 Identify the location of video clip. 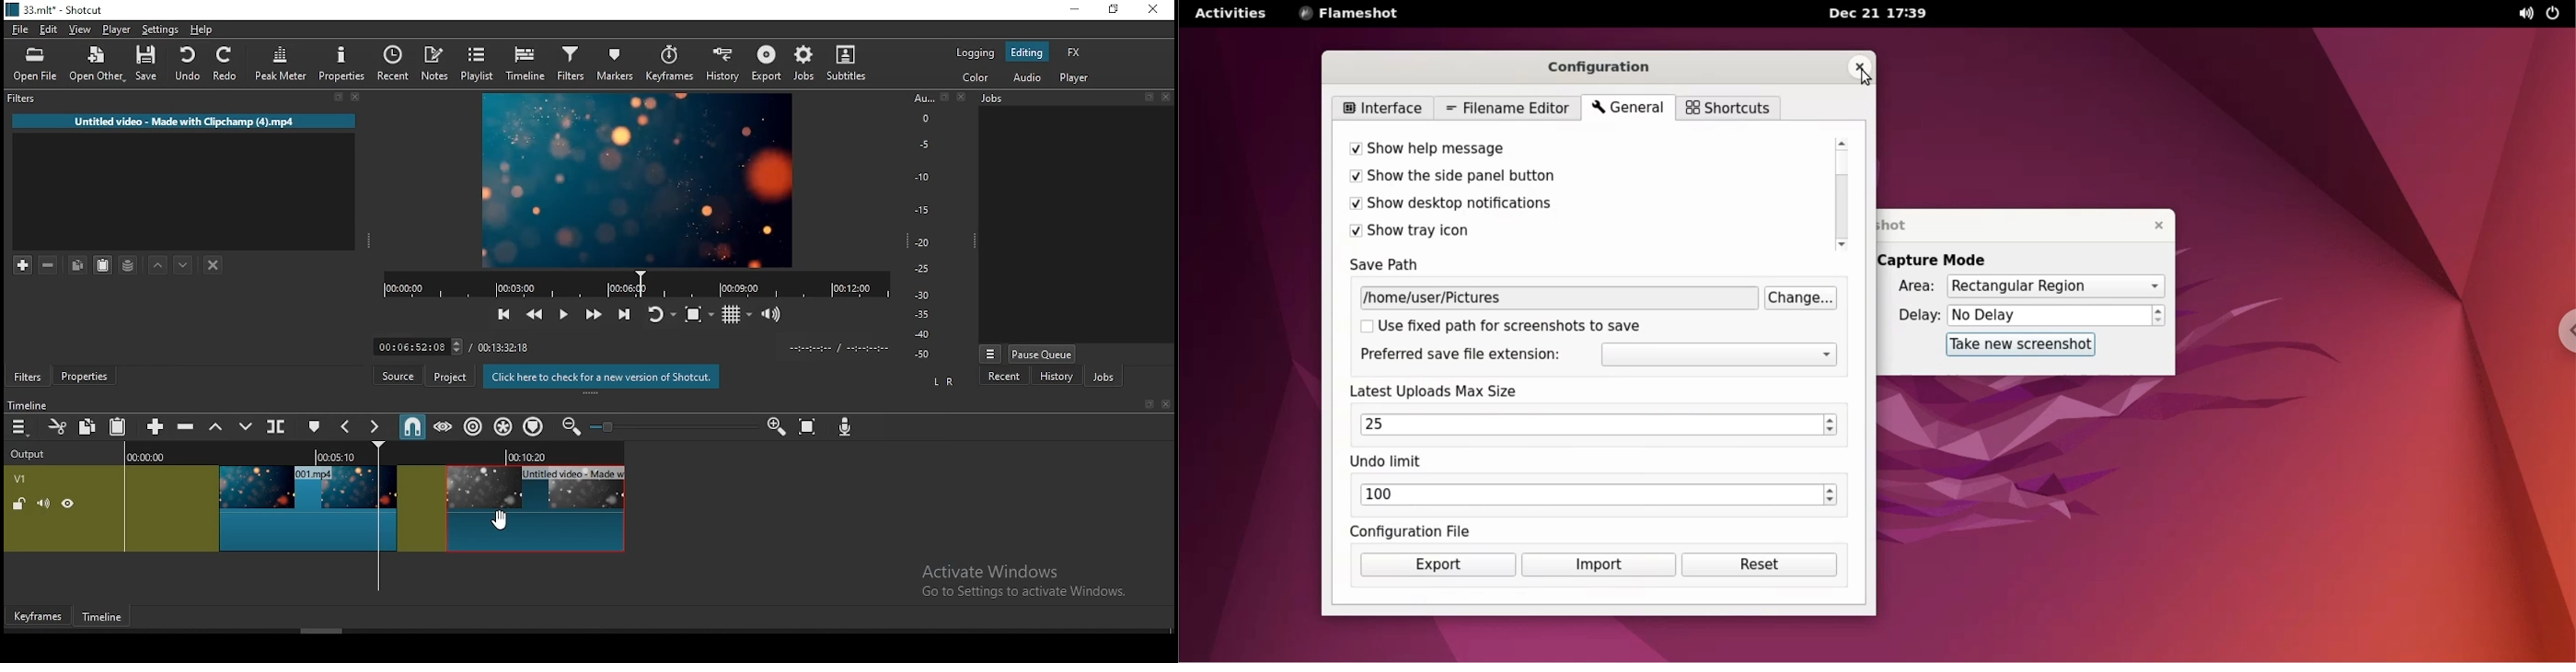
(309, 508).